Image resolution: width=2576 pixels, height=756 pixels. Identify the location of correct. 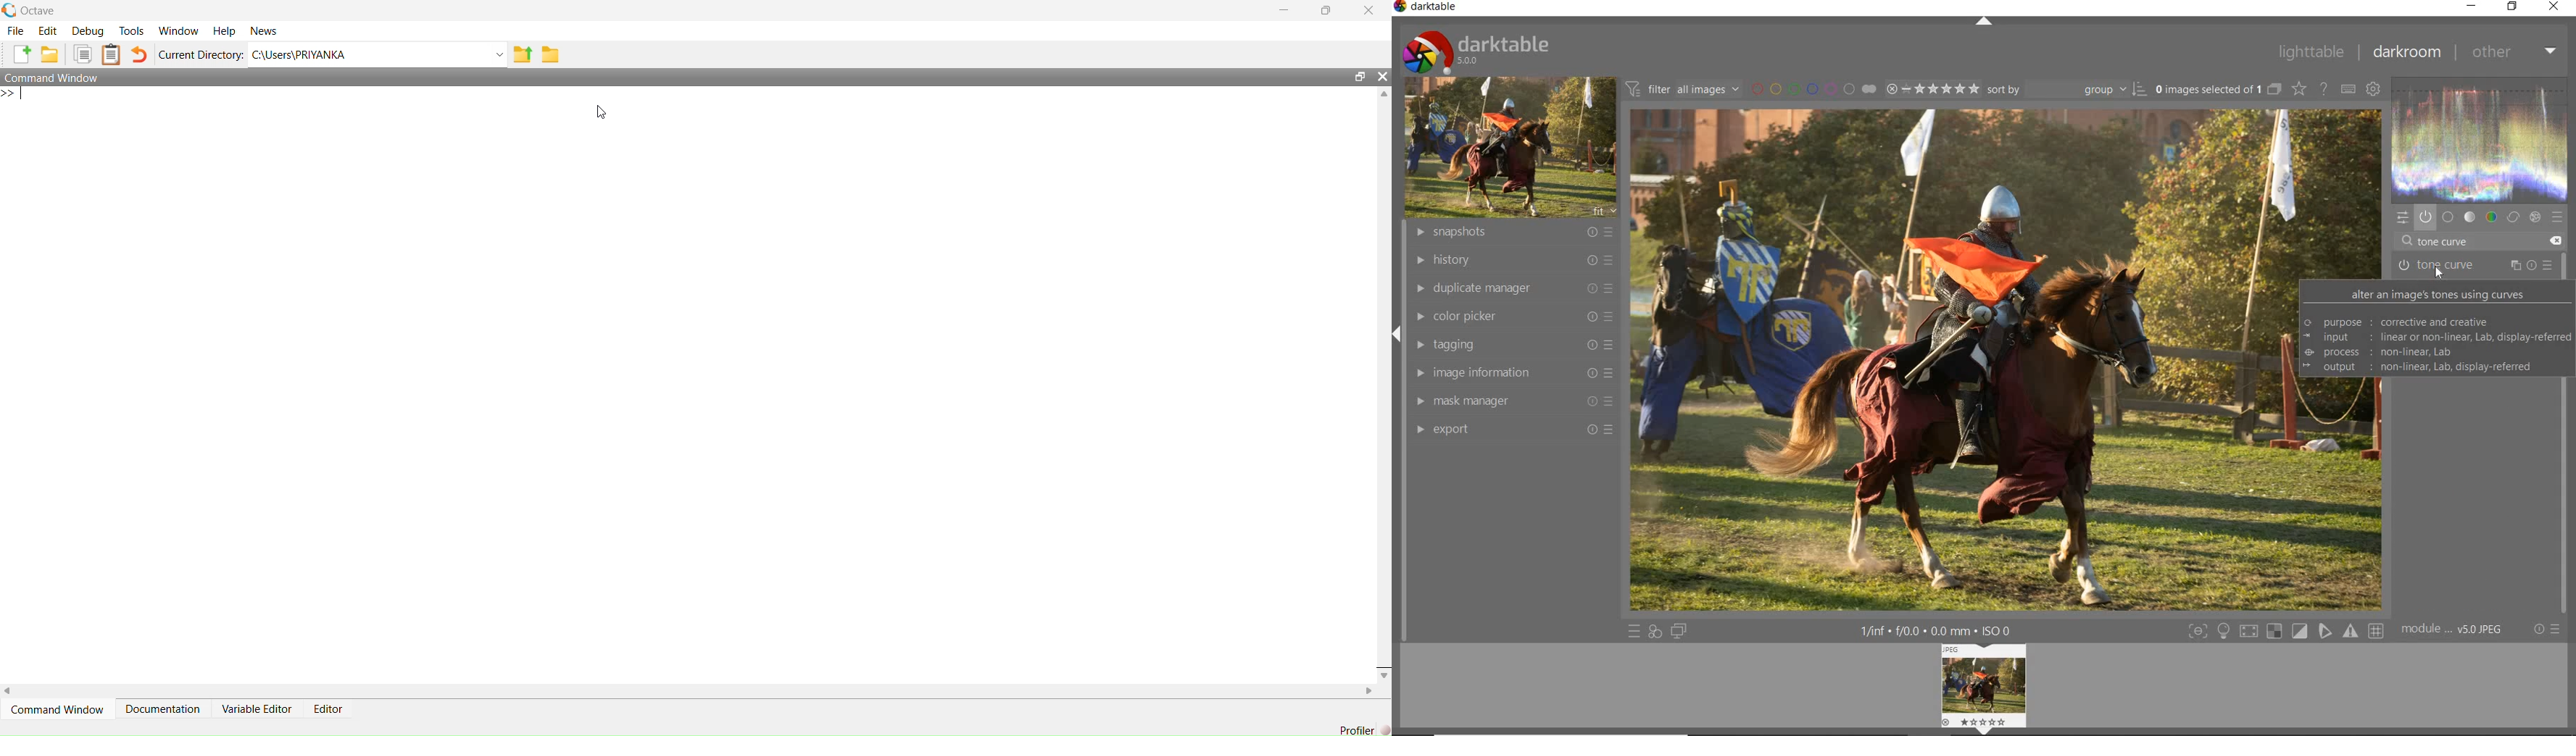
(2514, 217).